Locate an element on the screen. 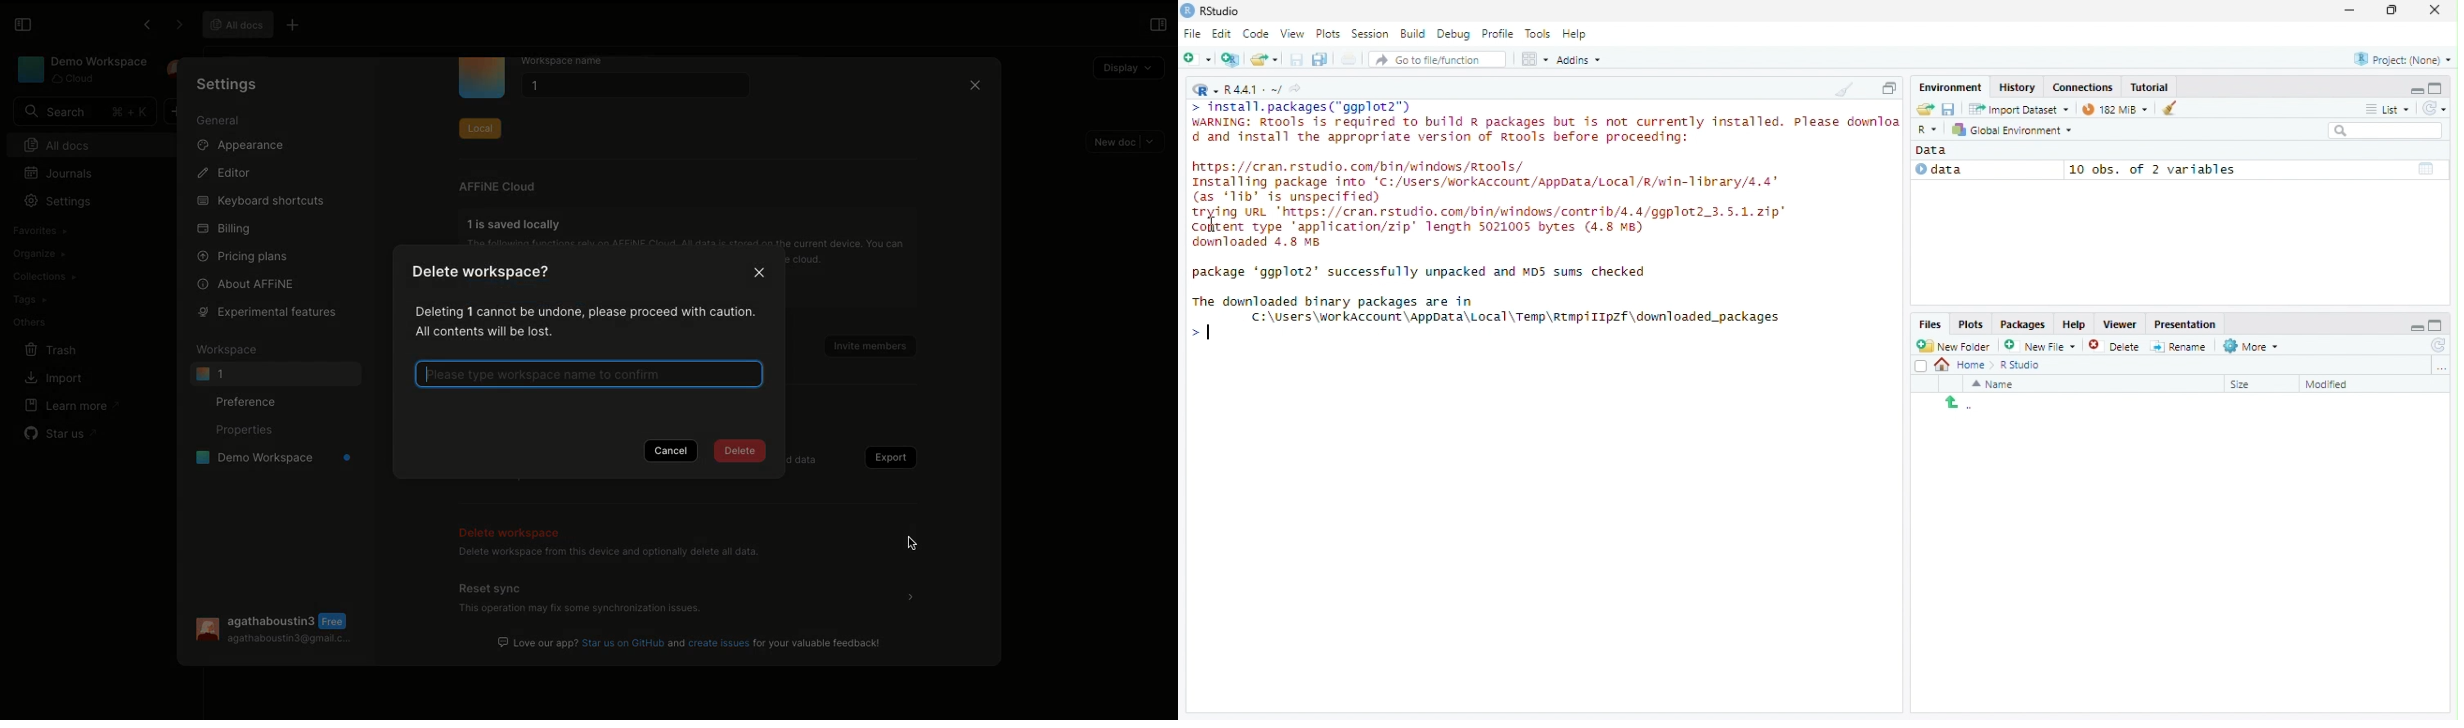 The height and width of the screenshot is (728, 2464). R studio is located at coordinates (2020, 365).